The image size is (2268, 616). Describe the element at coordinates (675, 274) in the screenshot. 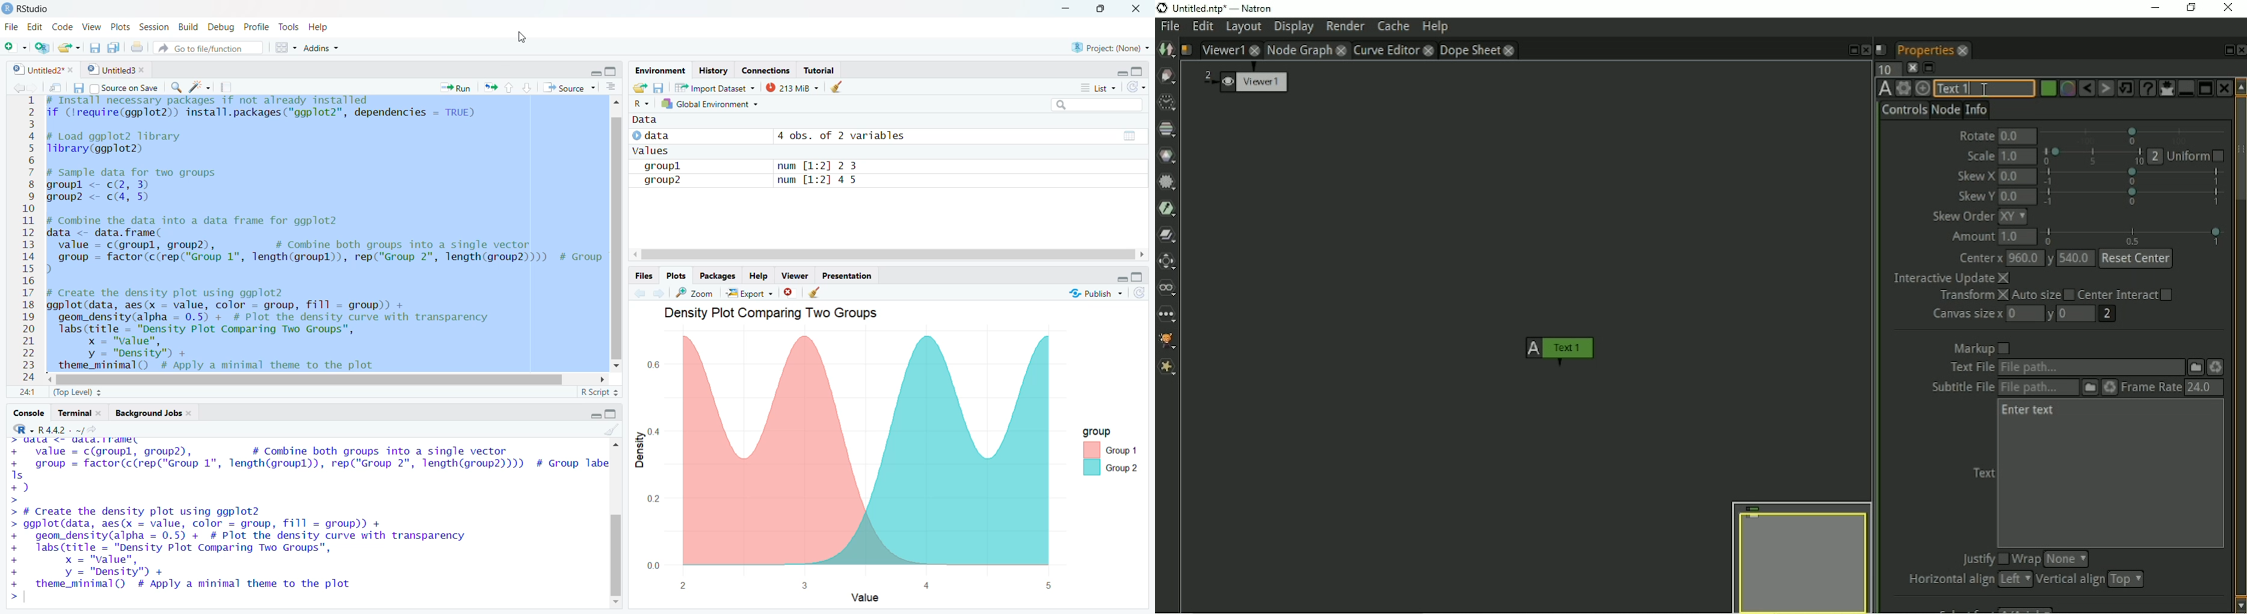

I see `plots` at that location.